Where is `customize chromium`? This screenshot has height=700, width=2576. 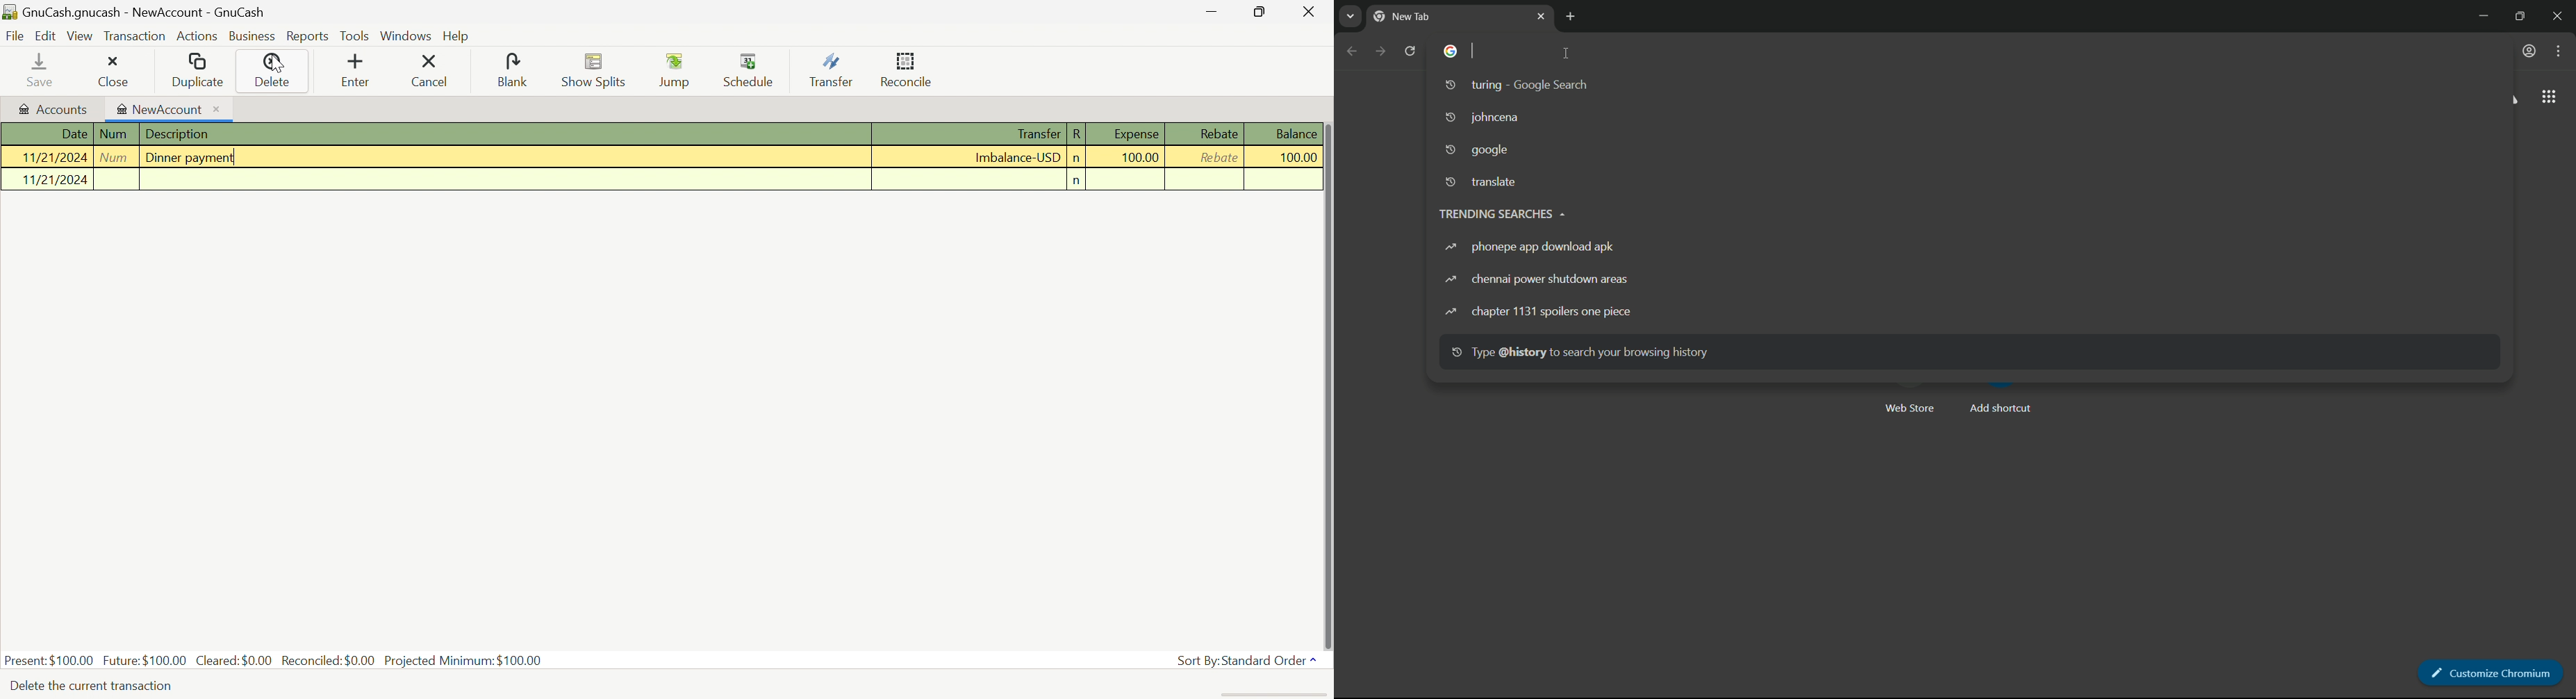 customize chromium is located at coordinates (2559, 51).